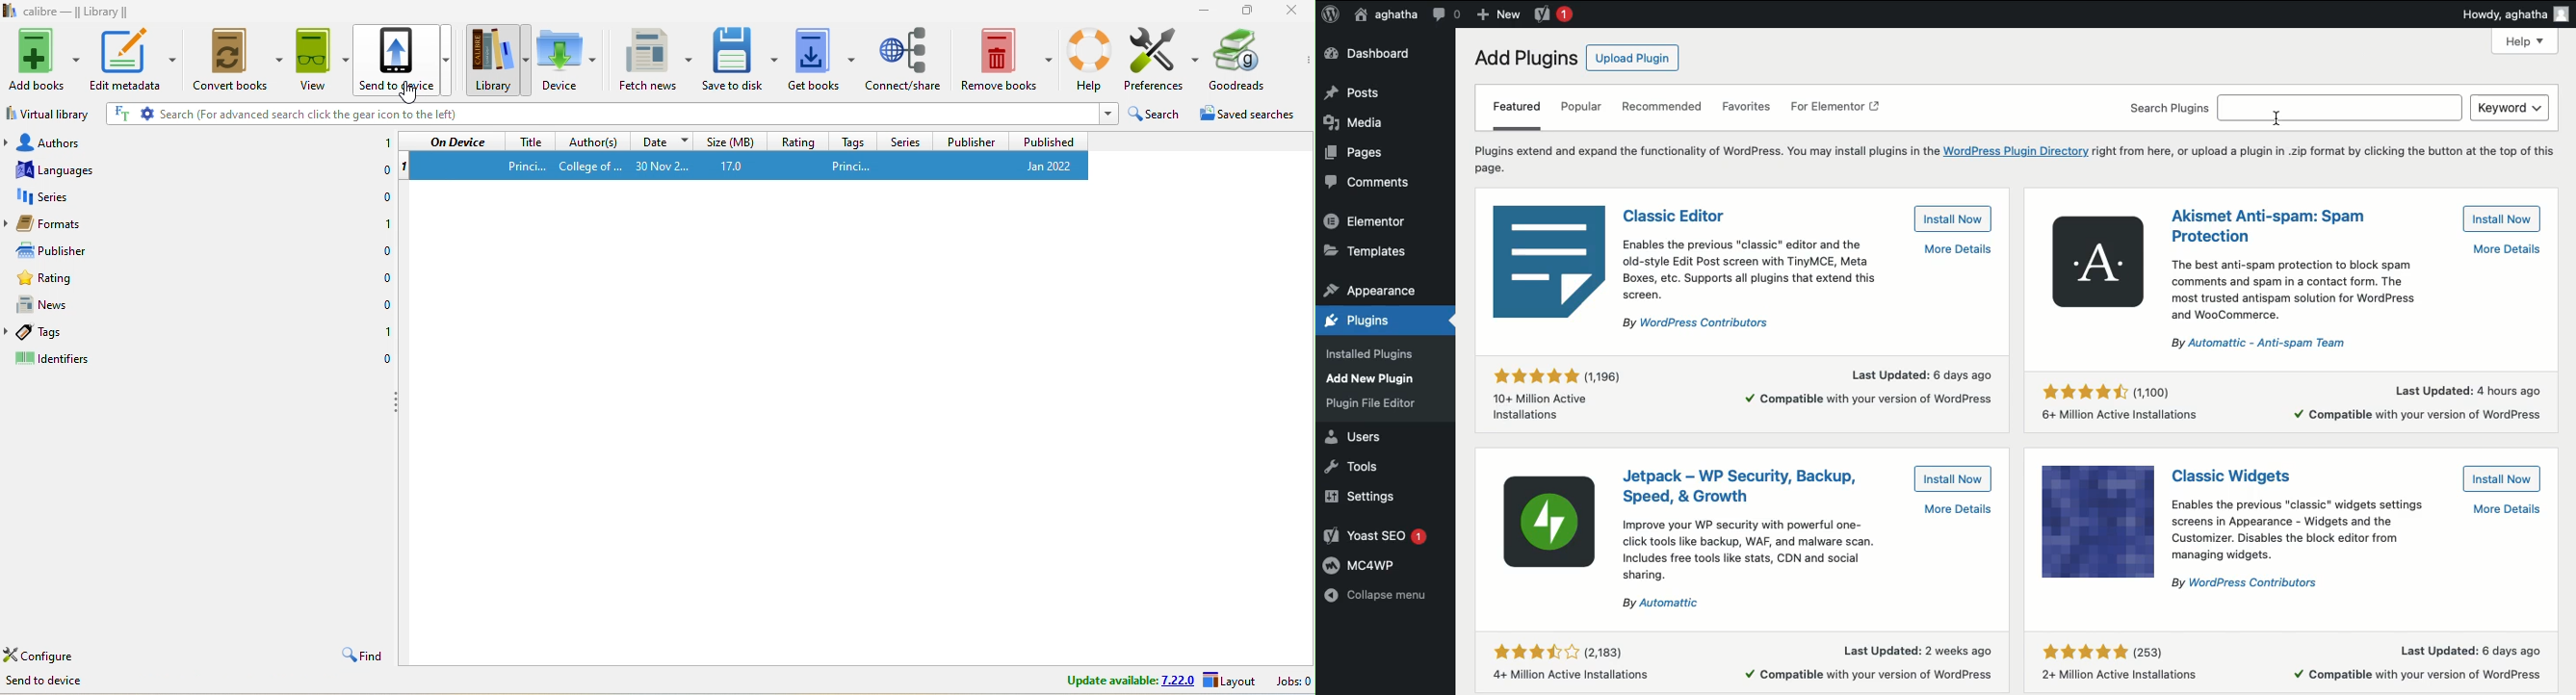 Image resolution: width=2576 pixels, height=700 pixels. I want to click on Logo, so click(1330, 16).